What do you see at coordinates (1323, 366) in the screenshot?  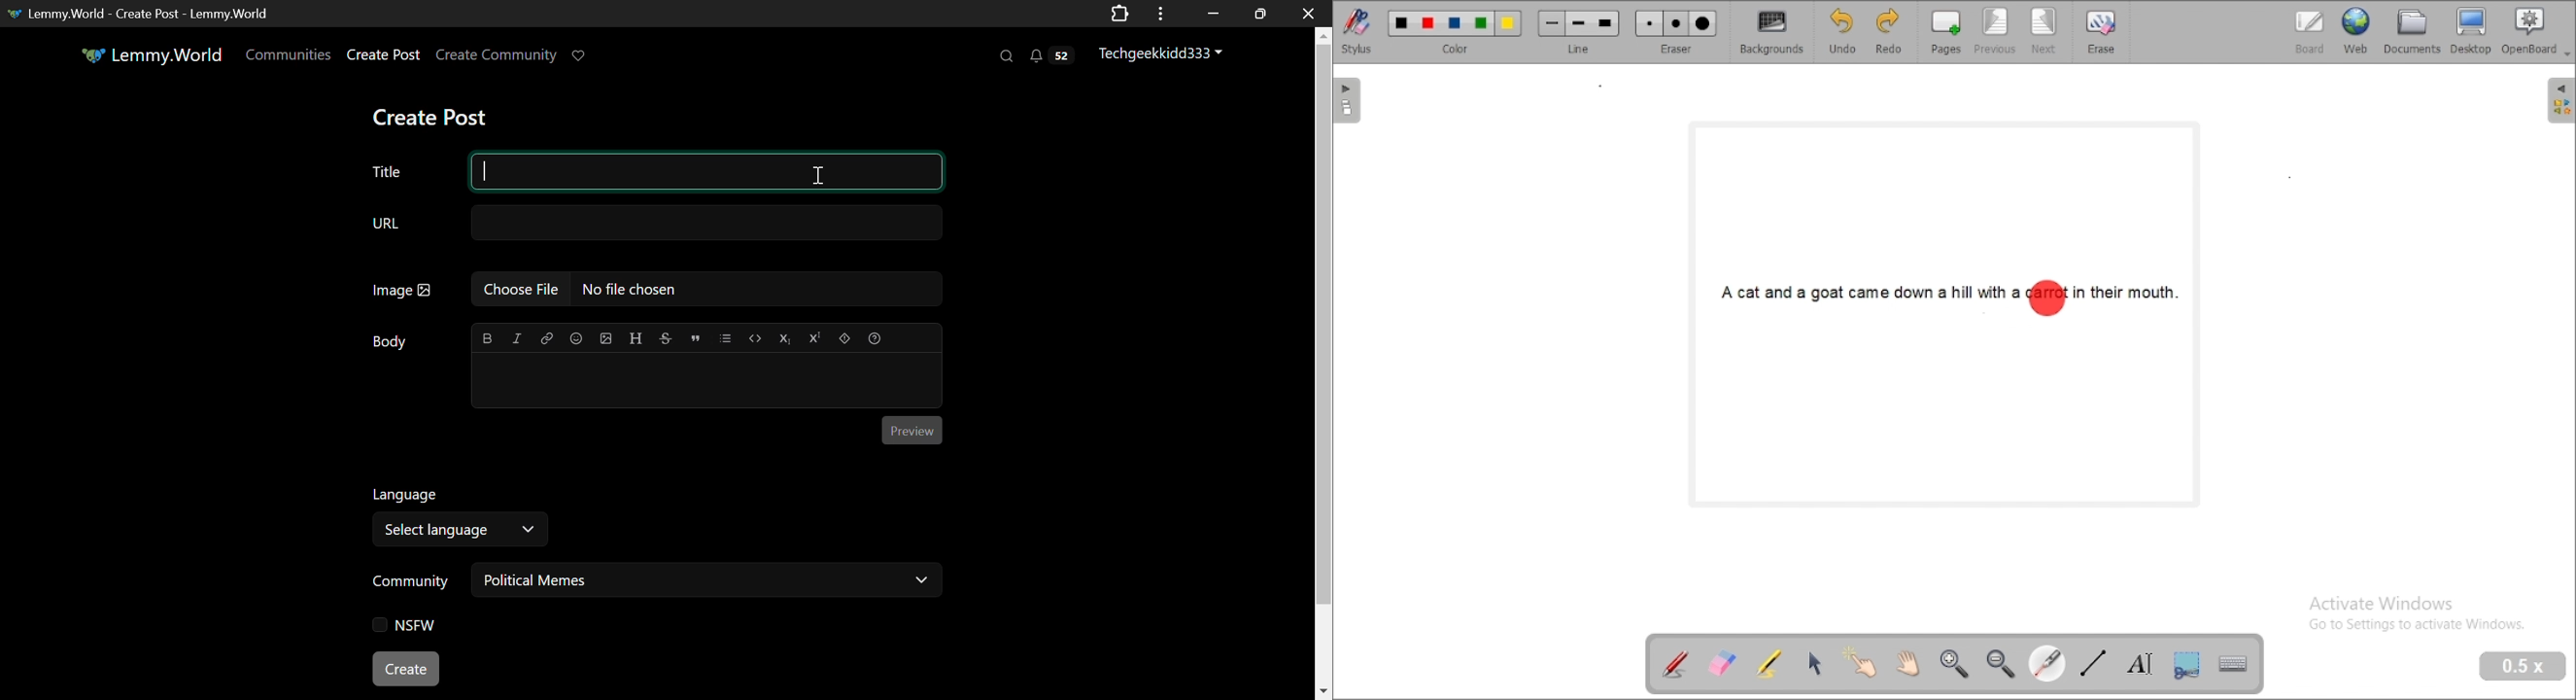 I see `Vertical Scroll Bar` at bounding box center [1323, 366].